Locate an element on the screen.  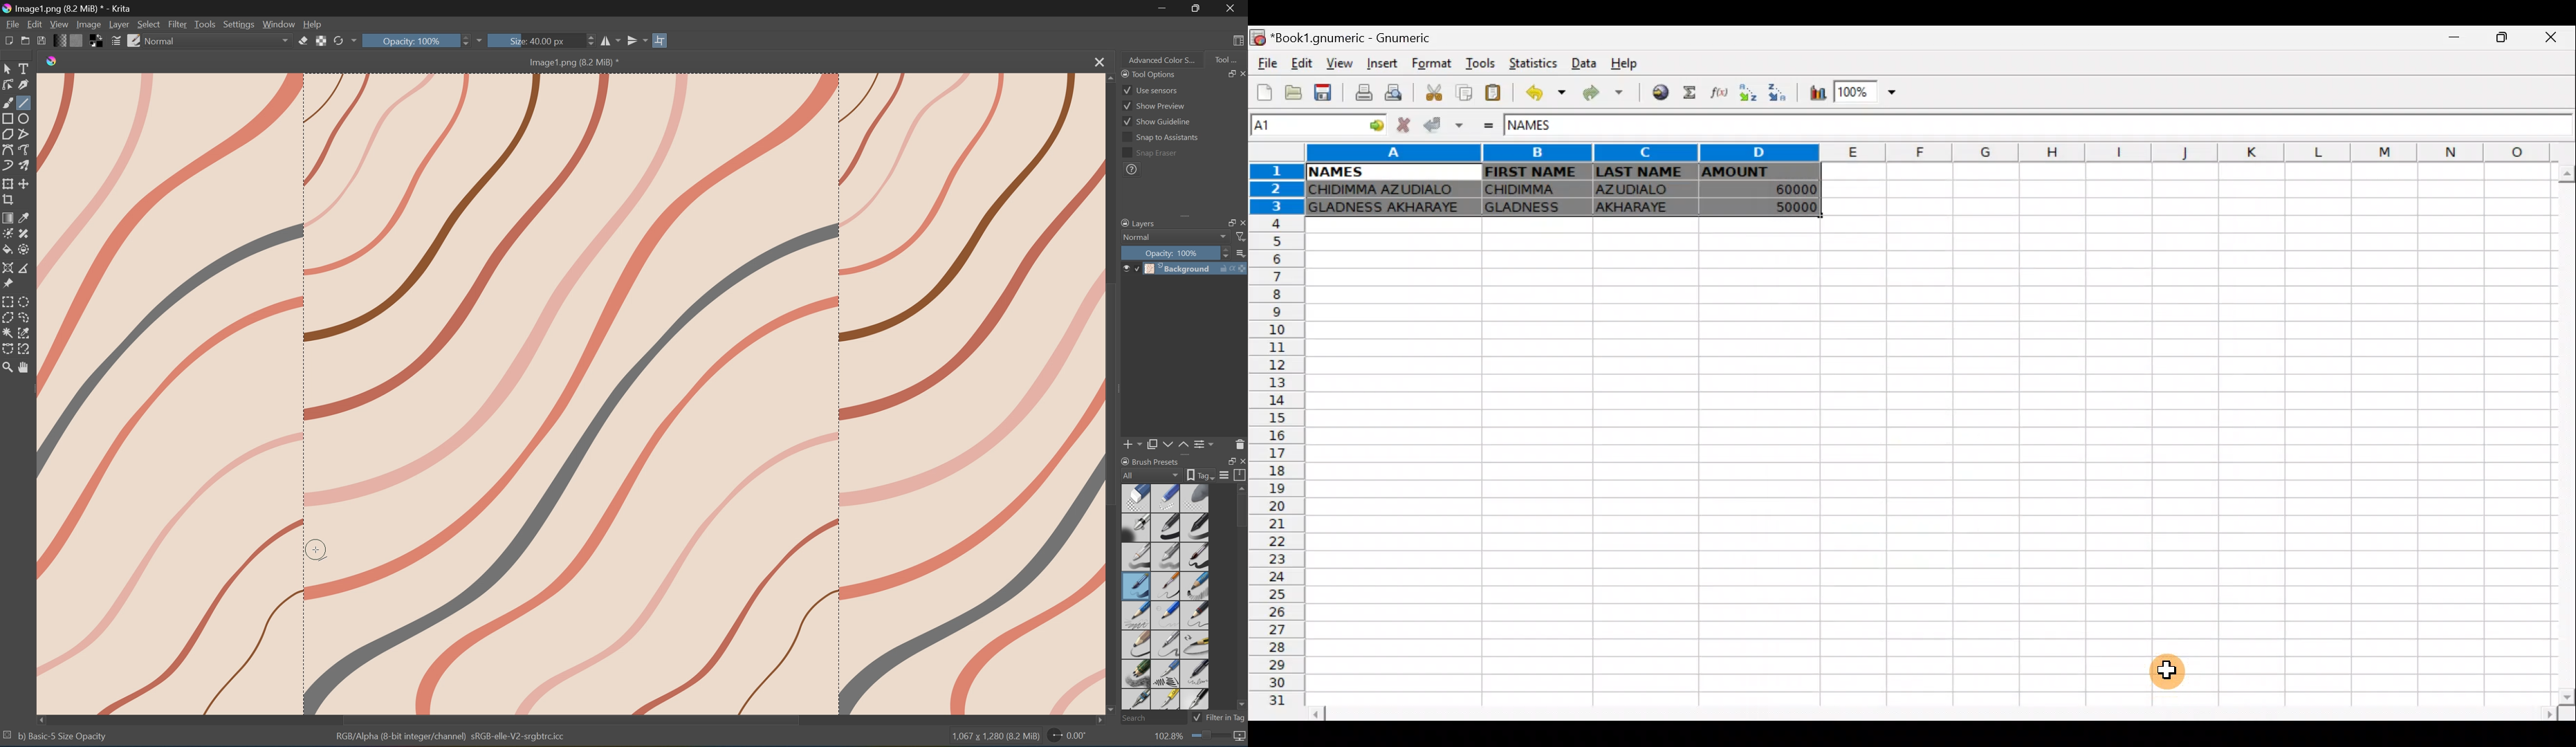
Similar color selection tool is located at coordinates (25, 333).